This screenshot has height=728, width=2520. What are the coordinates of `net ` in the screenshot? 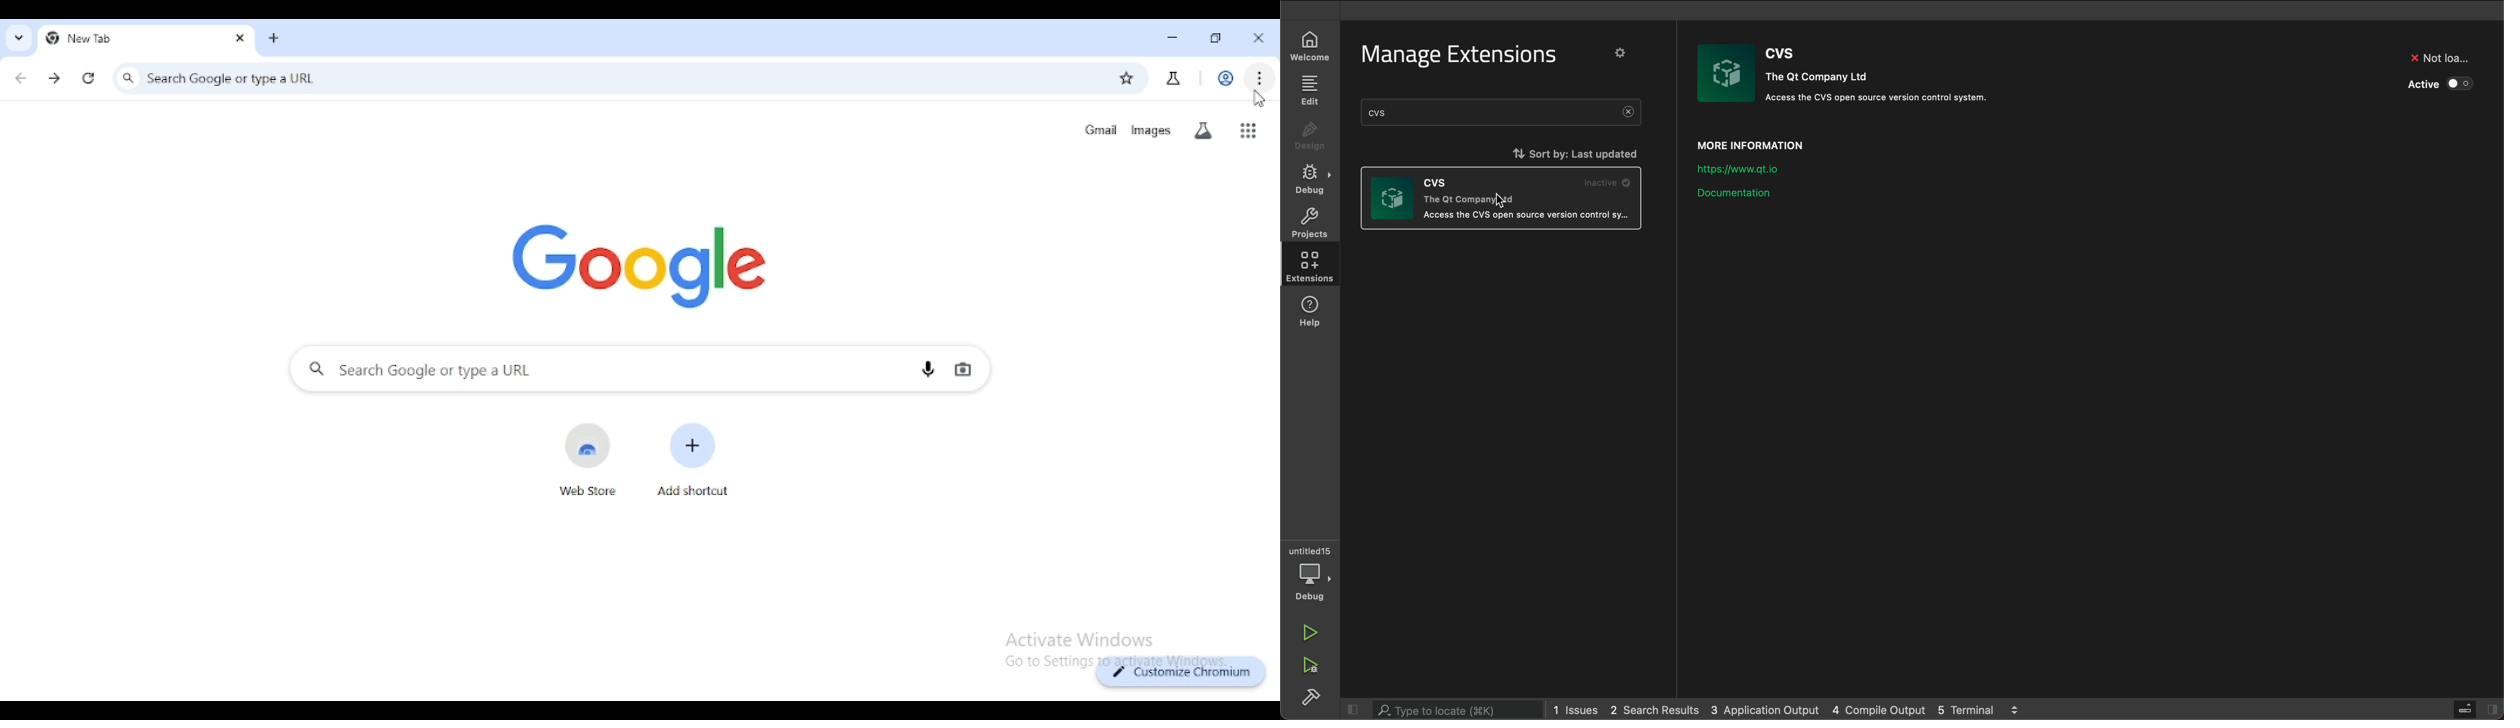 It's located at (2438, 57).